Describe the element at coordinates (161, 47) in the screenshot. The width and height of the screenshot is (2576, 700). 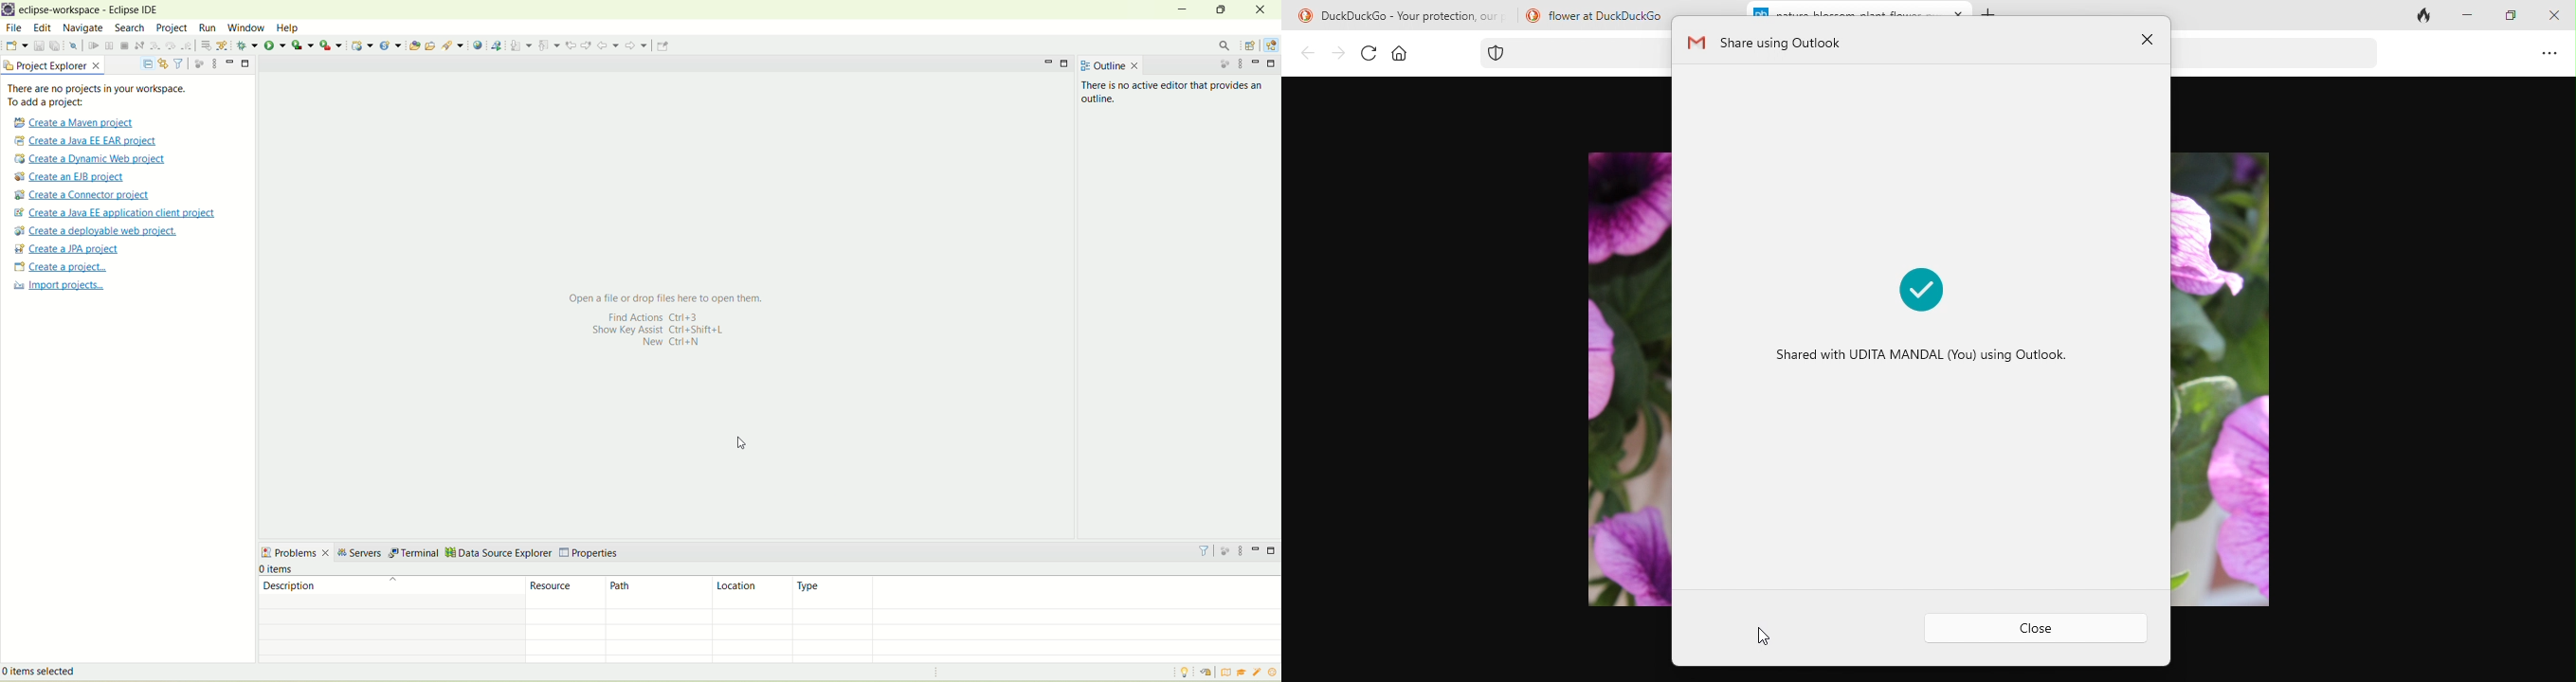
I see `suspend` at that location.